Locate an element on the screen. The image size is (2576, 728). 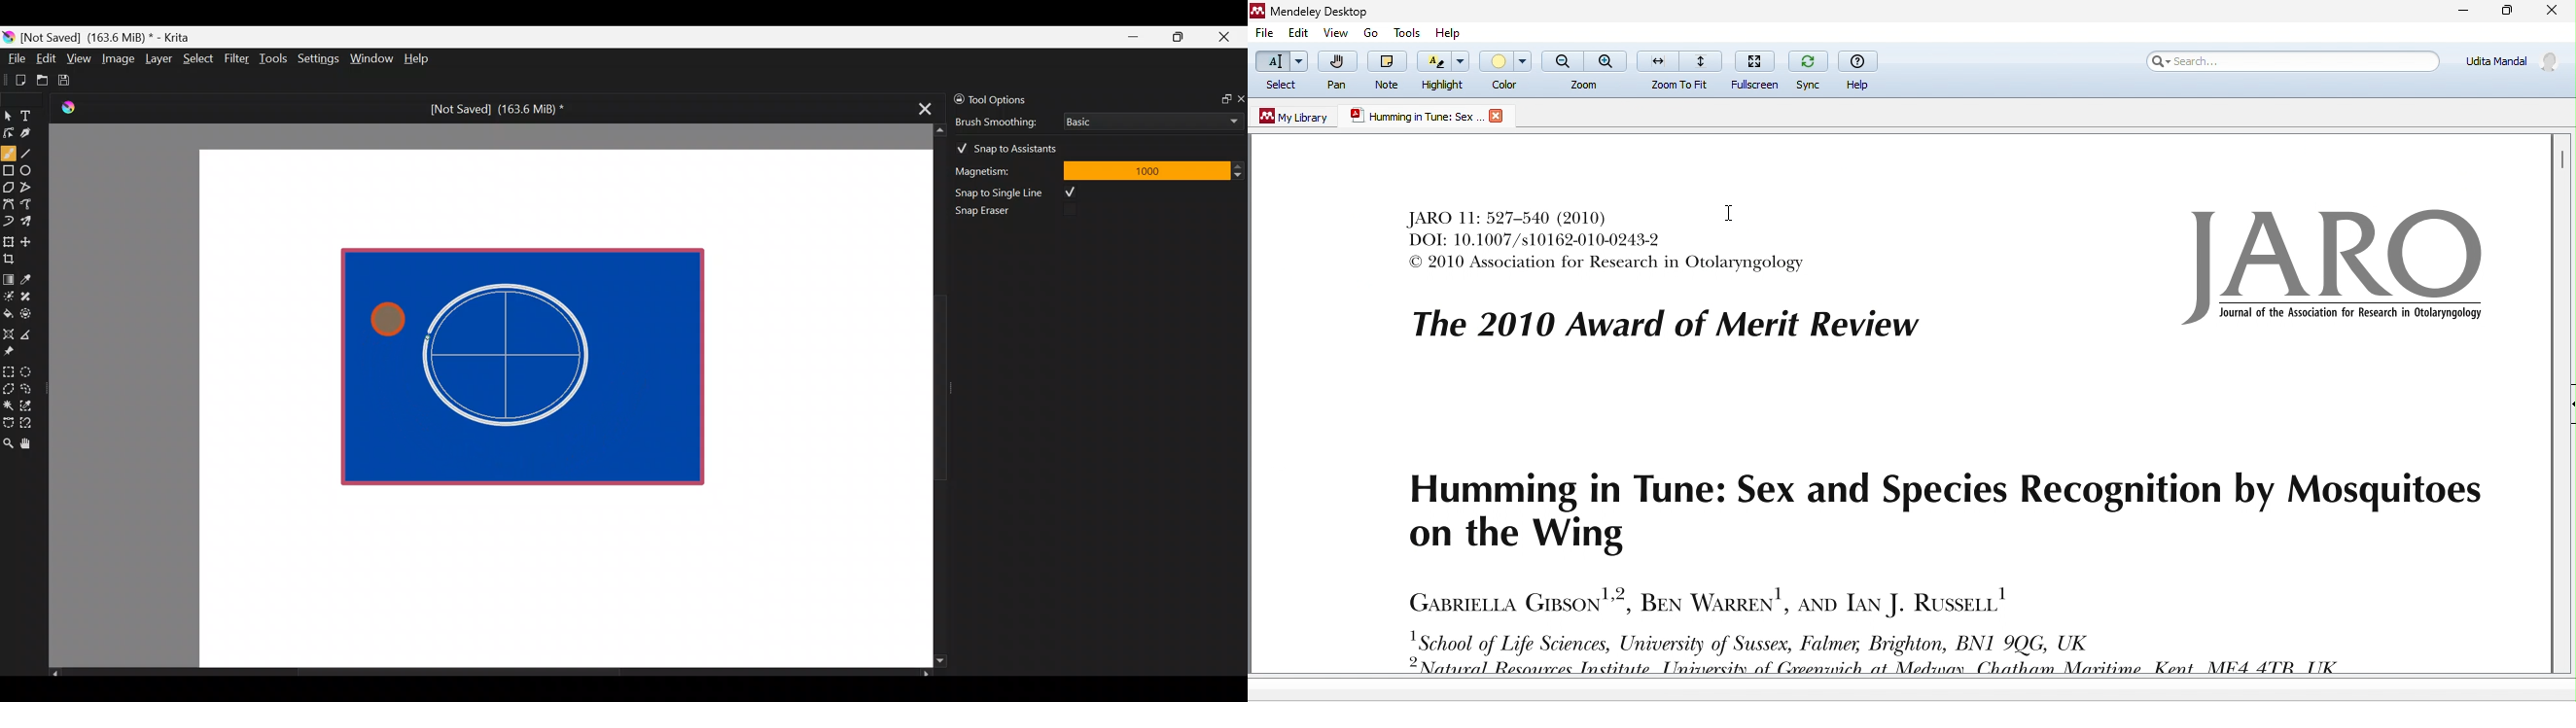
Select is located at coordinates (199, 57).